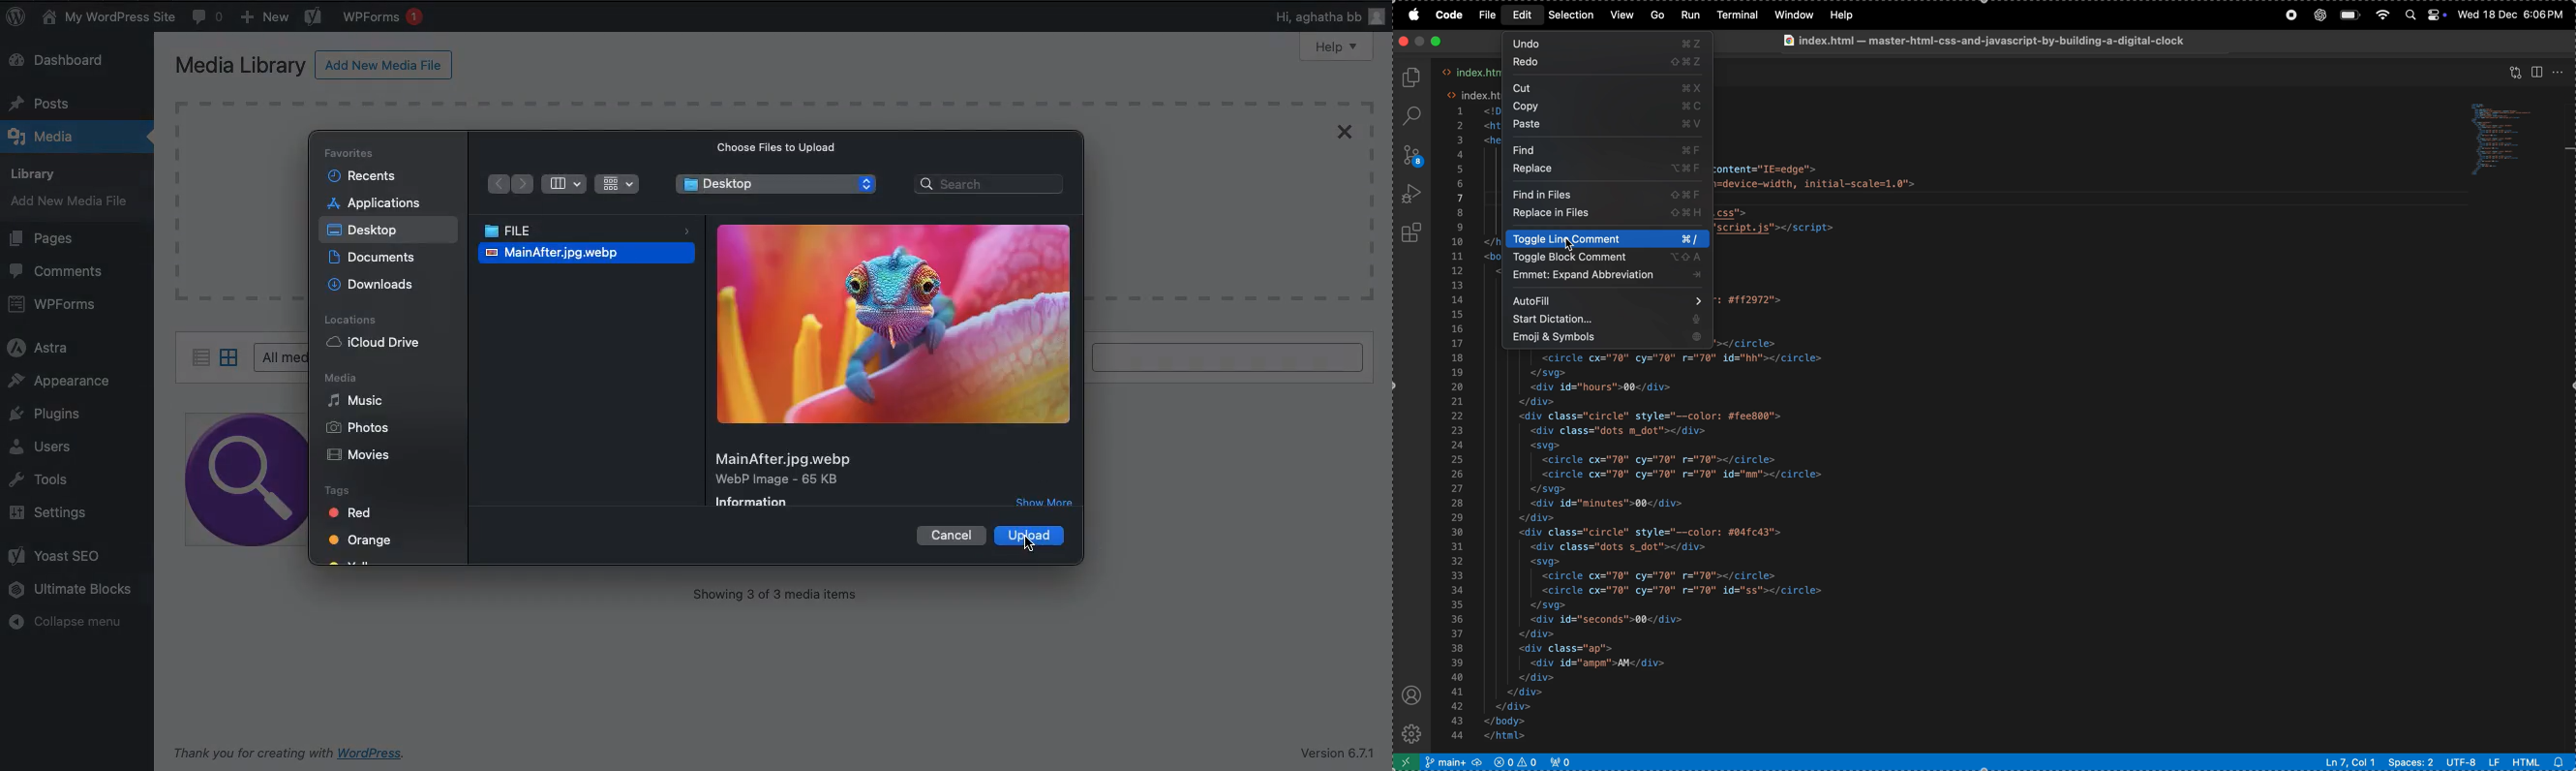 This screenshot has height=784, width=2576. I want to click on Documents, so click(370, 257).